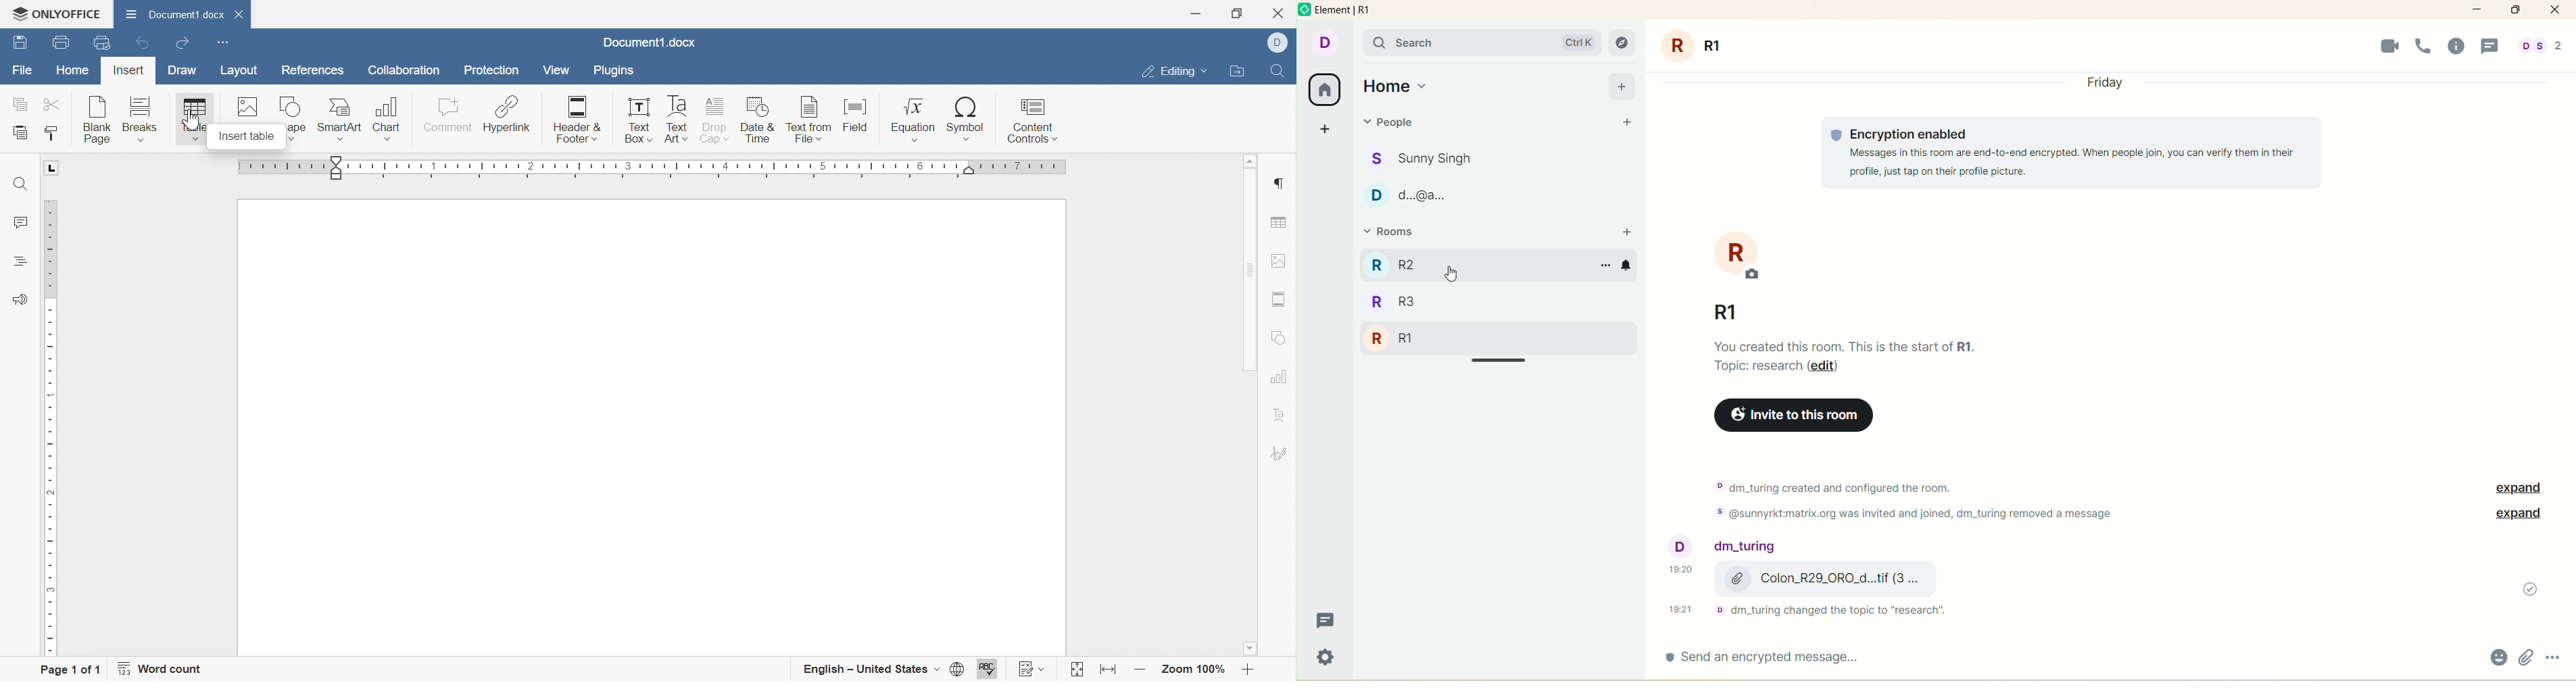 Image resolution: width=2576 pixels, height=700 pixels. I want to click on text, so click(1847, 354).